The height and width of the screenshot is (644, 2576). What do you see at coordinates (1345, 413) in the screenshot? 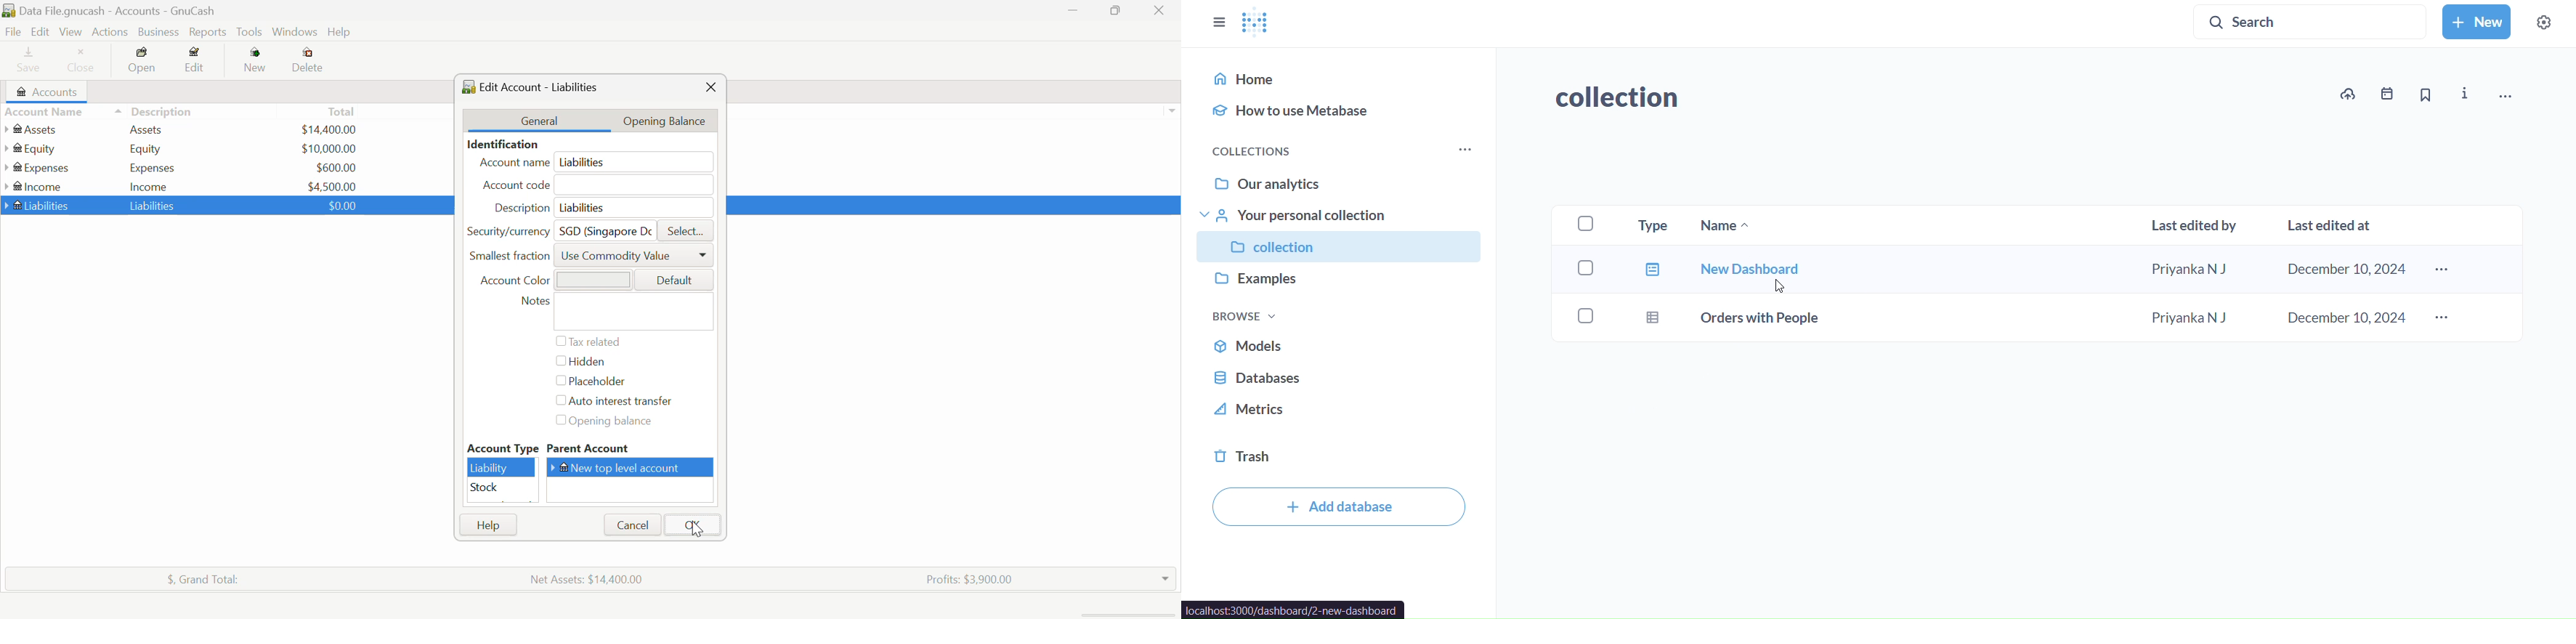
I see `metrics` at bounding box center [1345, 413].